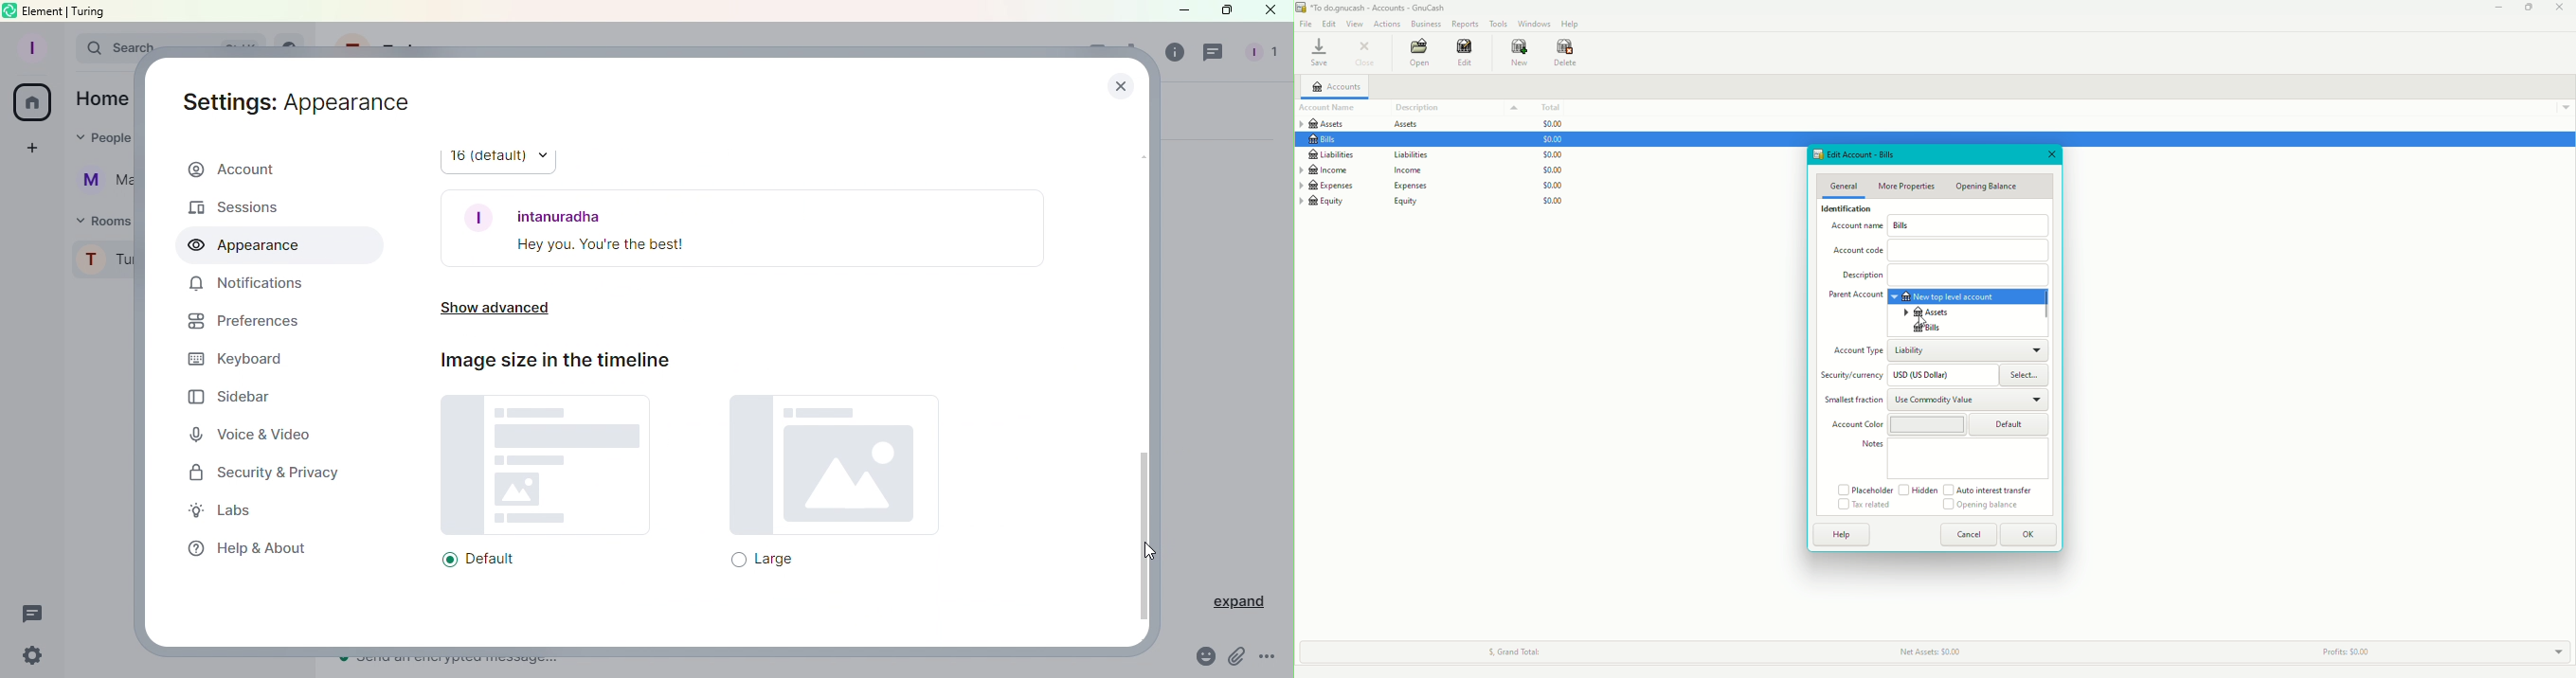 The image size is (2576, 700). Describe the element at coordinates (10, 10) in the screenshot. I see `element logo` at that location.